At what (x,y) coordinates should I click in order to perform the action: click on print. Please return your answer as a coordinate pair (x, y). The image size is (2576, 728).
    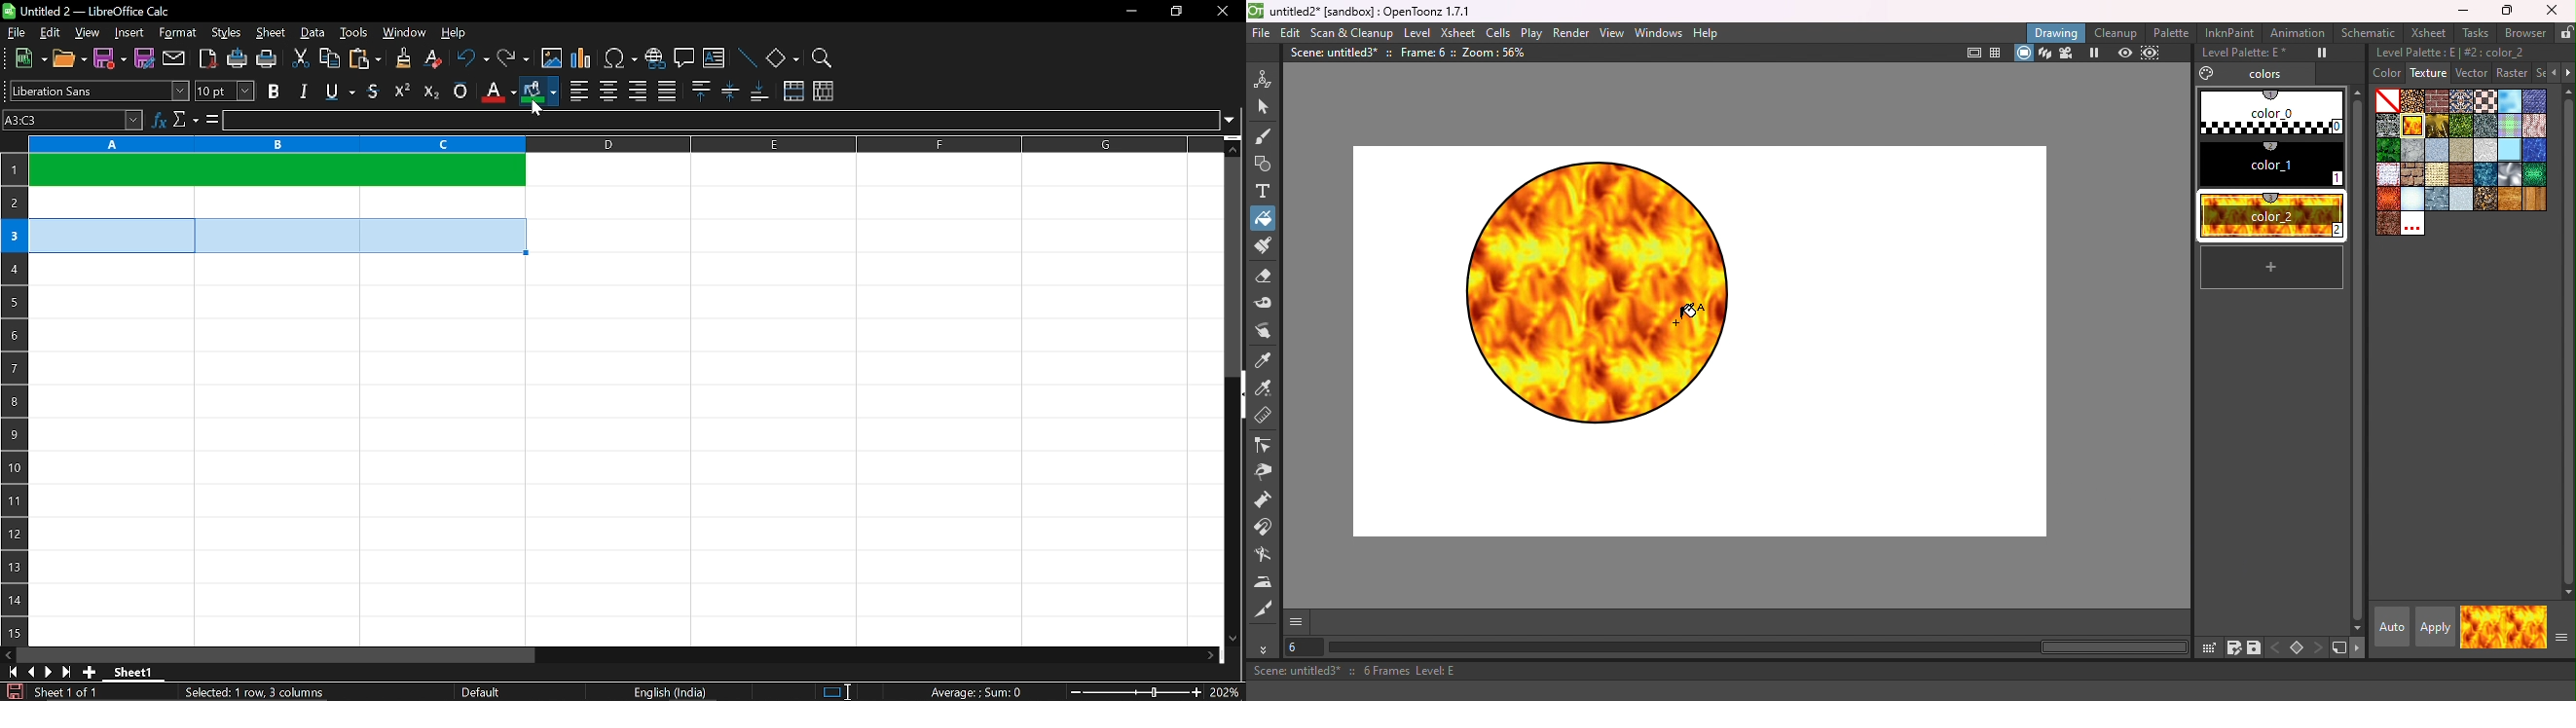
    Looking at the image, I should click on (268, 59).